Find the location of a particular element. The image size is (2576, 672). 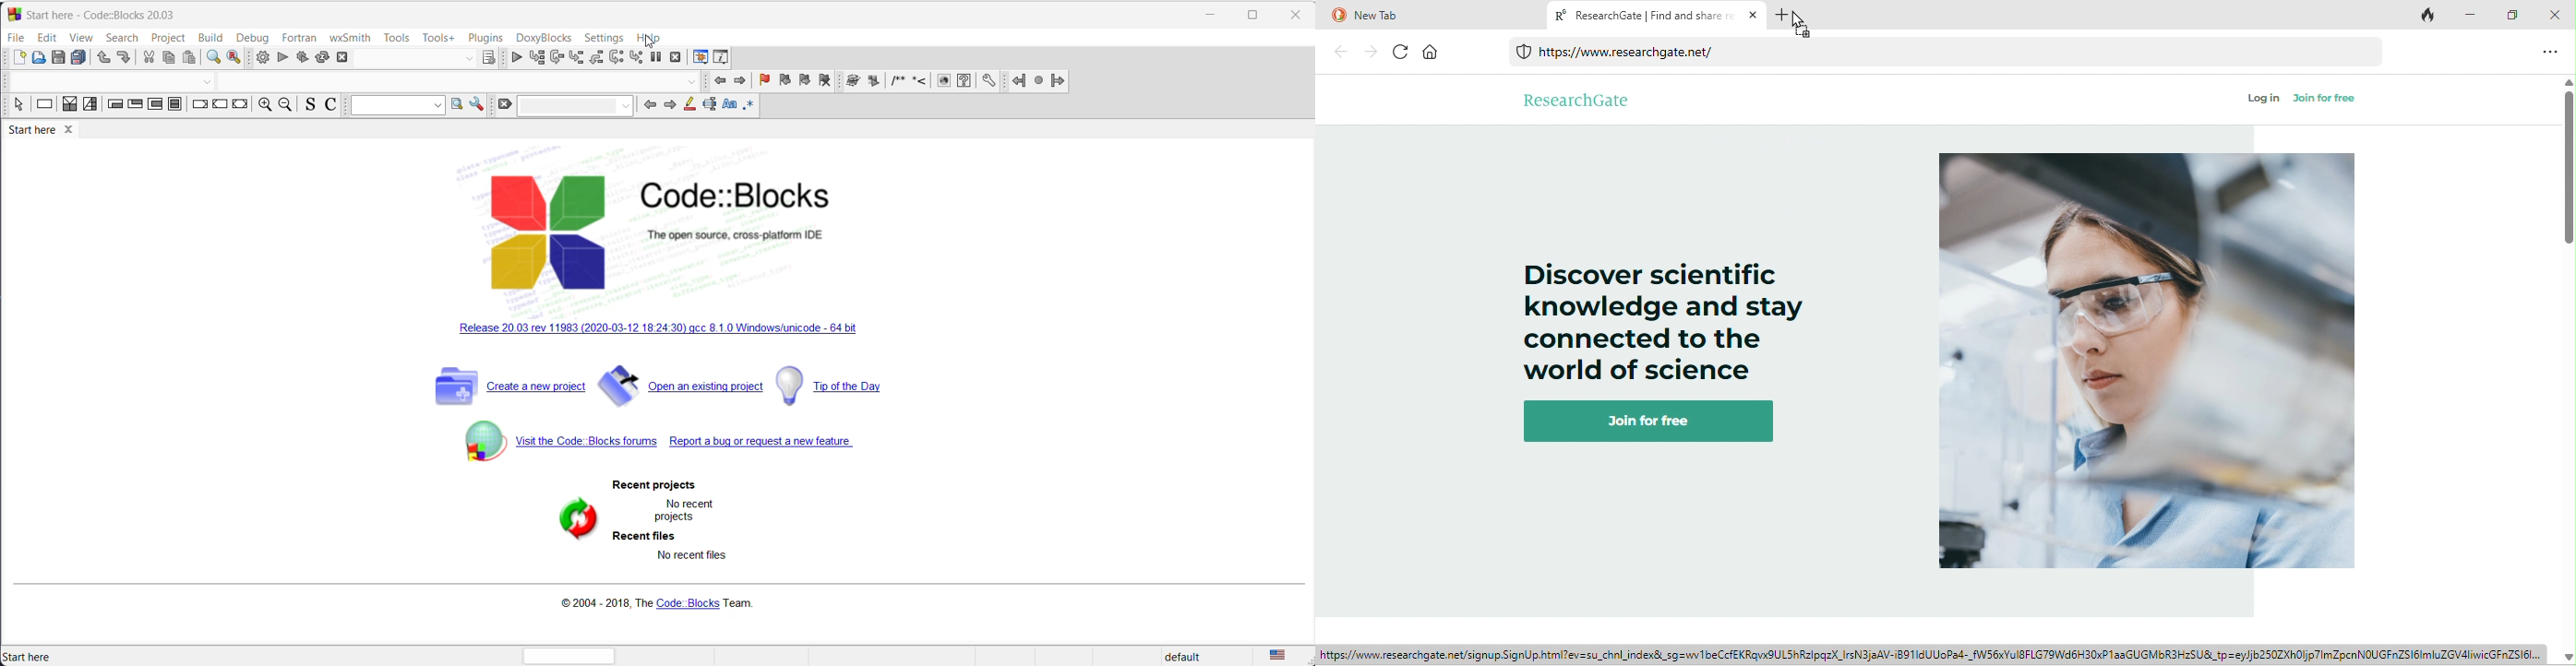

go back is located at coordinates (668, 106).